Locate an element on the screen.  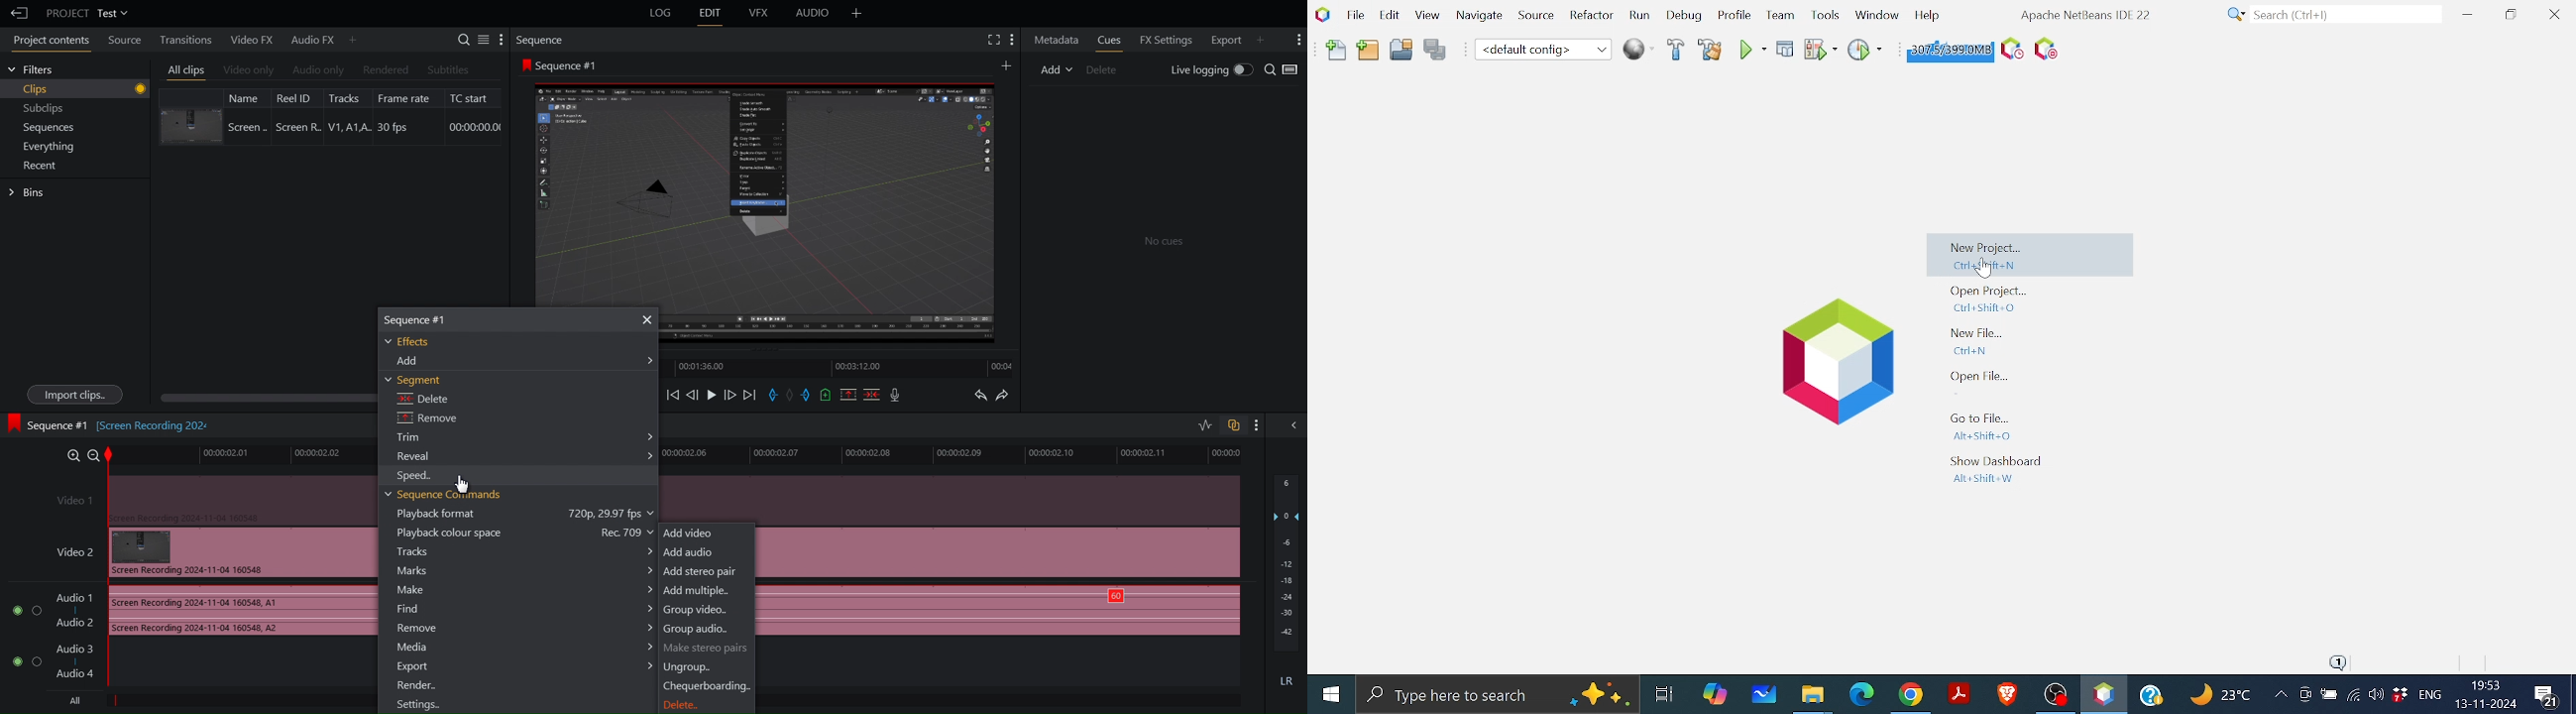
Search is located at coordinates (2330, 15).